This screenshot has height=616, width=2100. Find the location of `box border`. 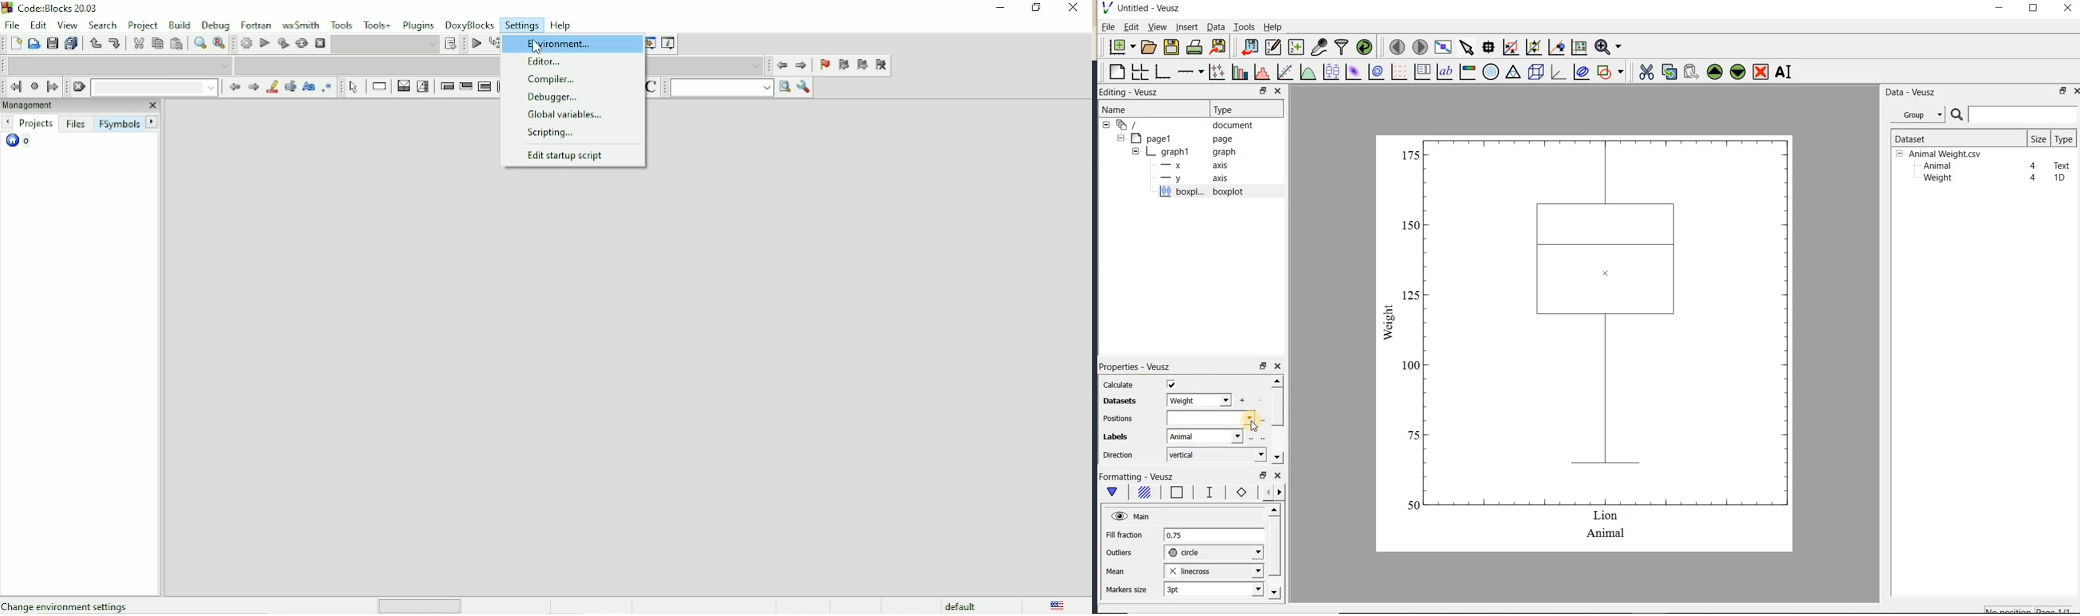

box border is located at coordinates (1174, 493).